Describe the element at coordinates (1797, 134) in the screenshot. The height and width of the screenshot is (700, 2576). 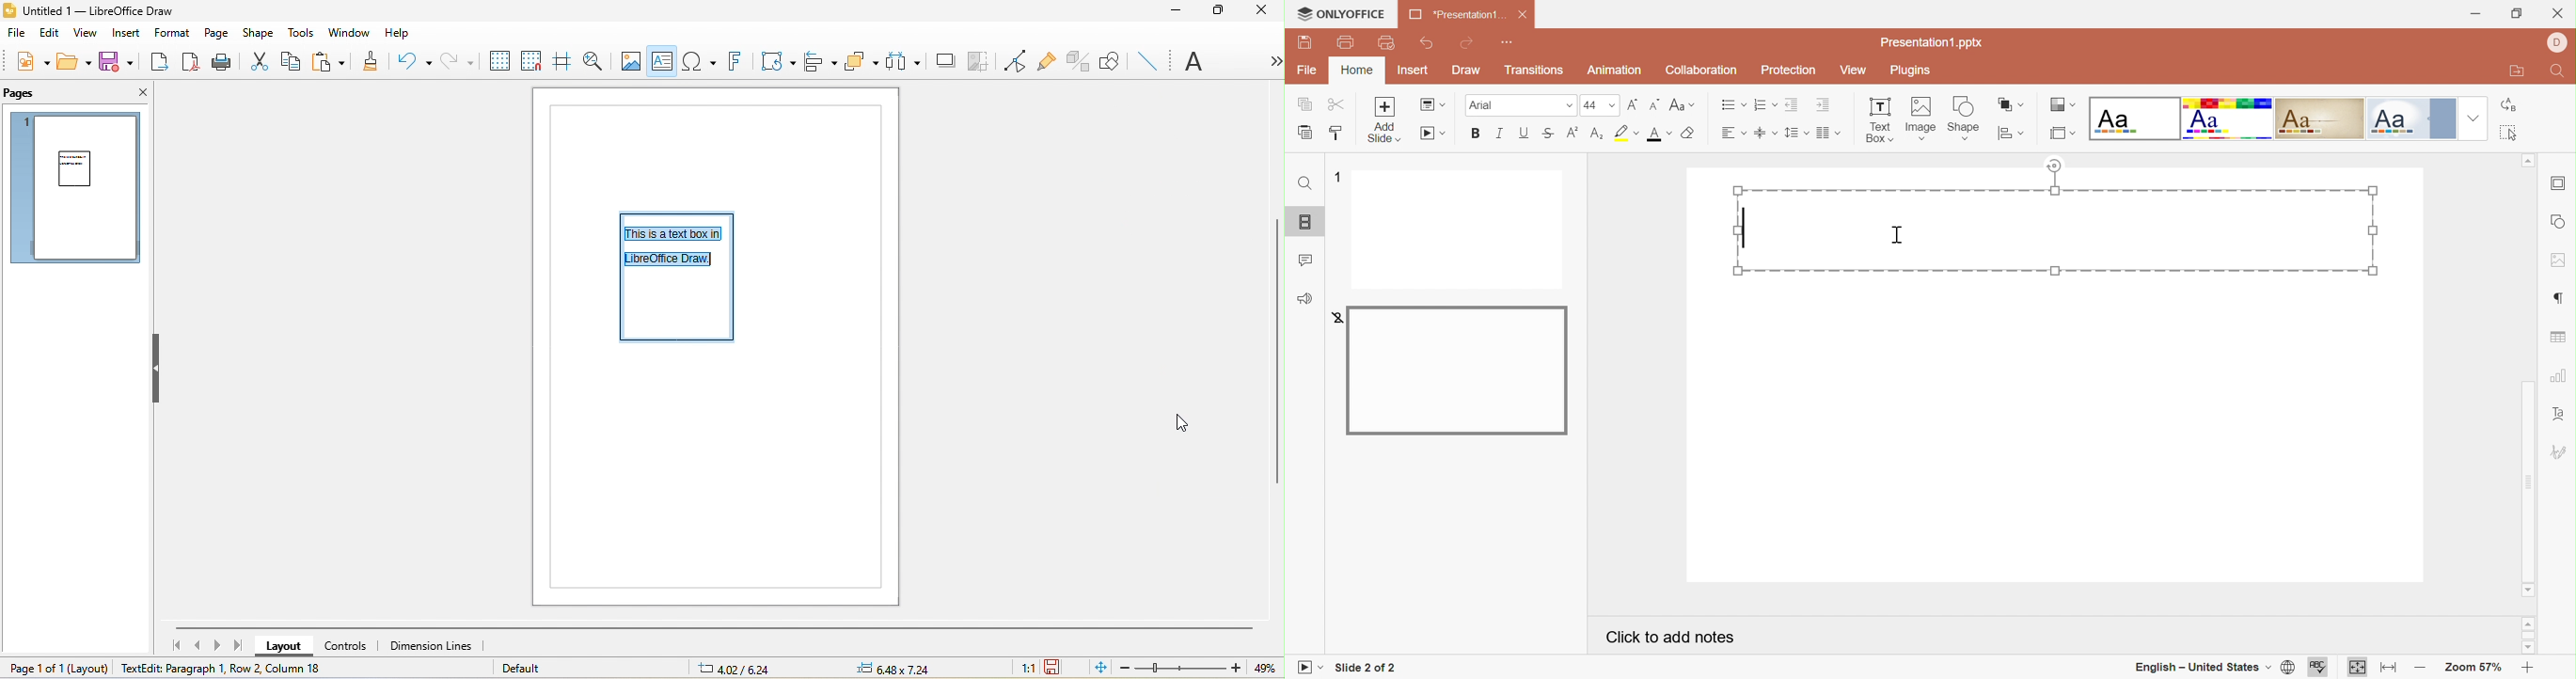
I see `Line spacing` at that location.